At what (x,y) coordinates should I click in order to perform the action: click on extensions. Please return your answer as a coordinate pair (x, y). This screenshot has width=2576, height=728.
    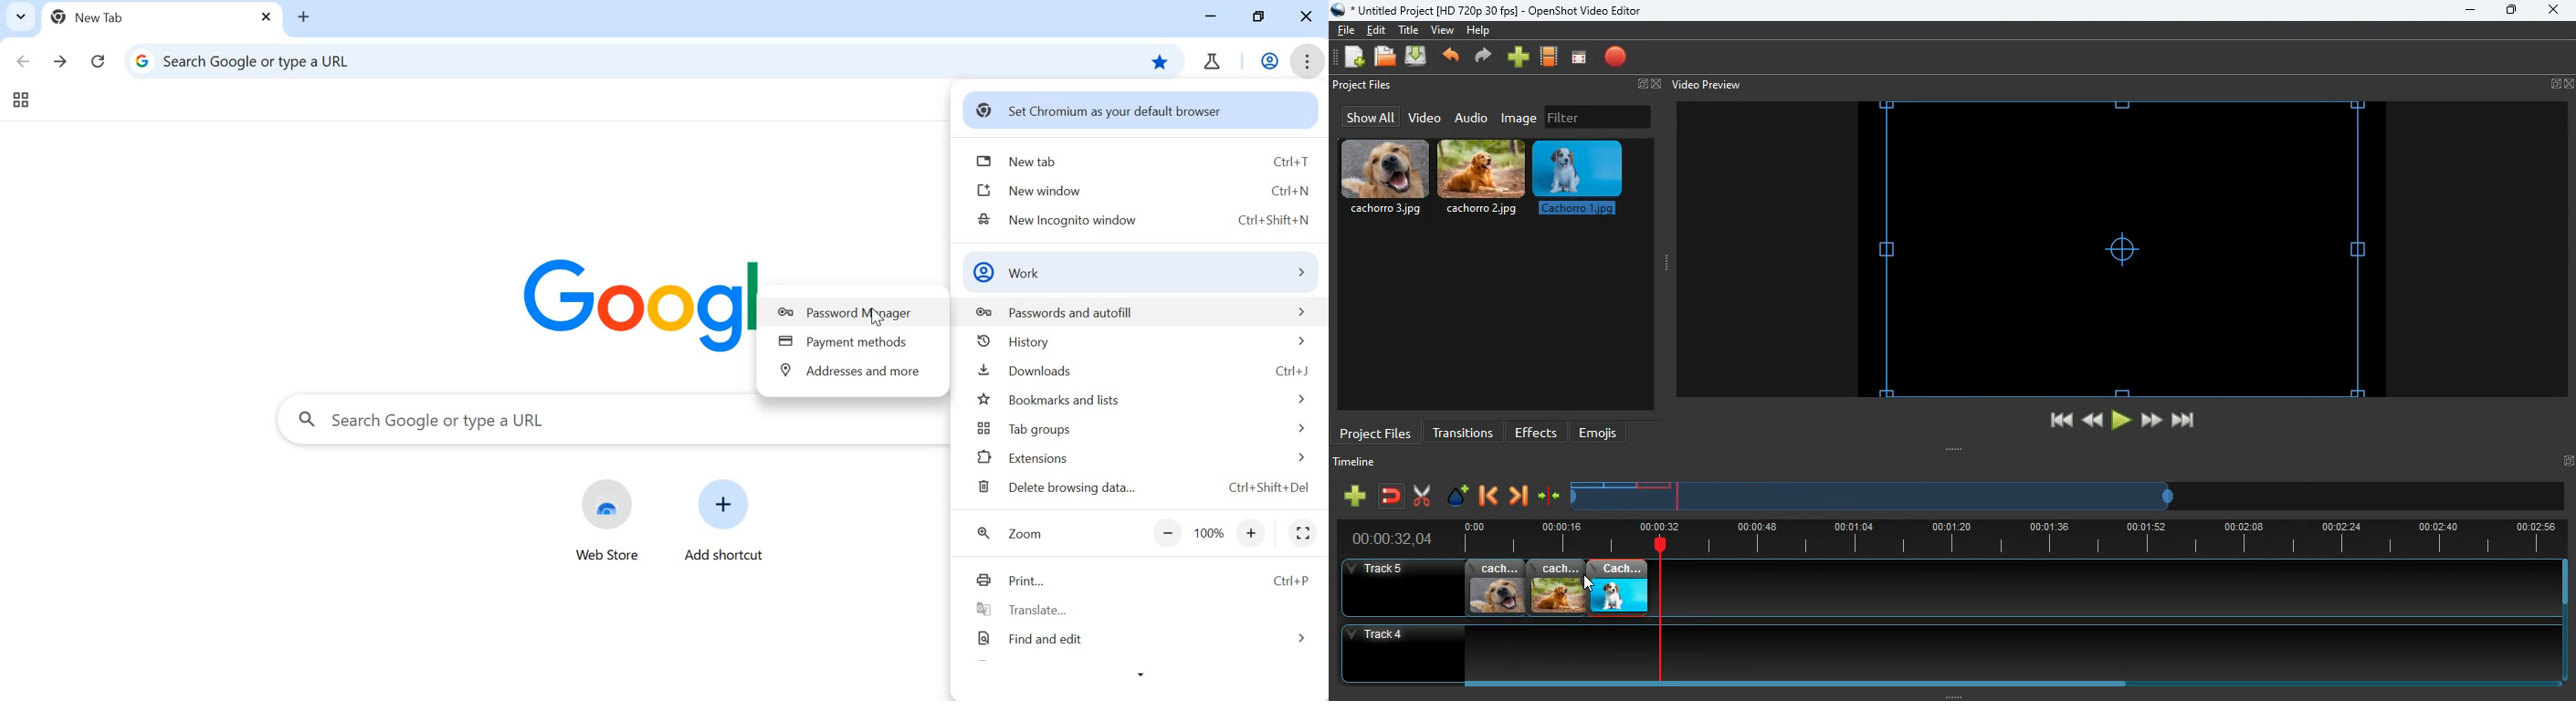
    Looking at the image, I should click on (1143, 461).